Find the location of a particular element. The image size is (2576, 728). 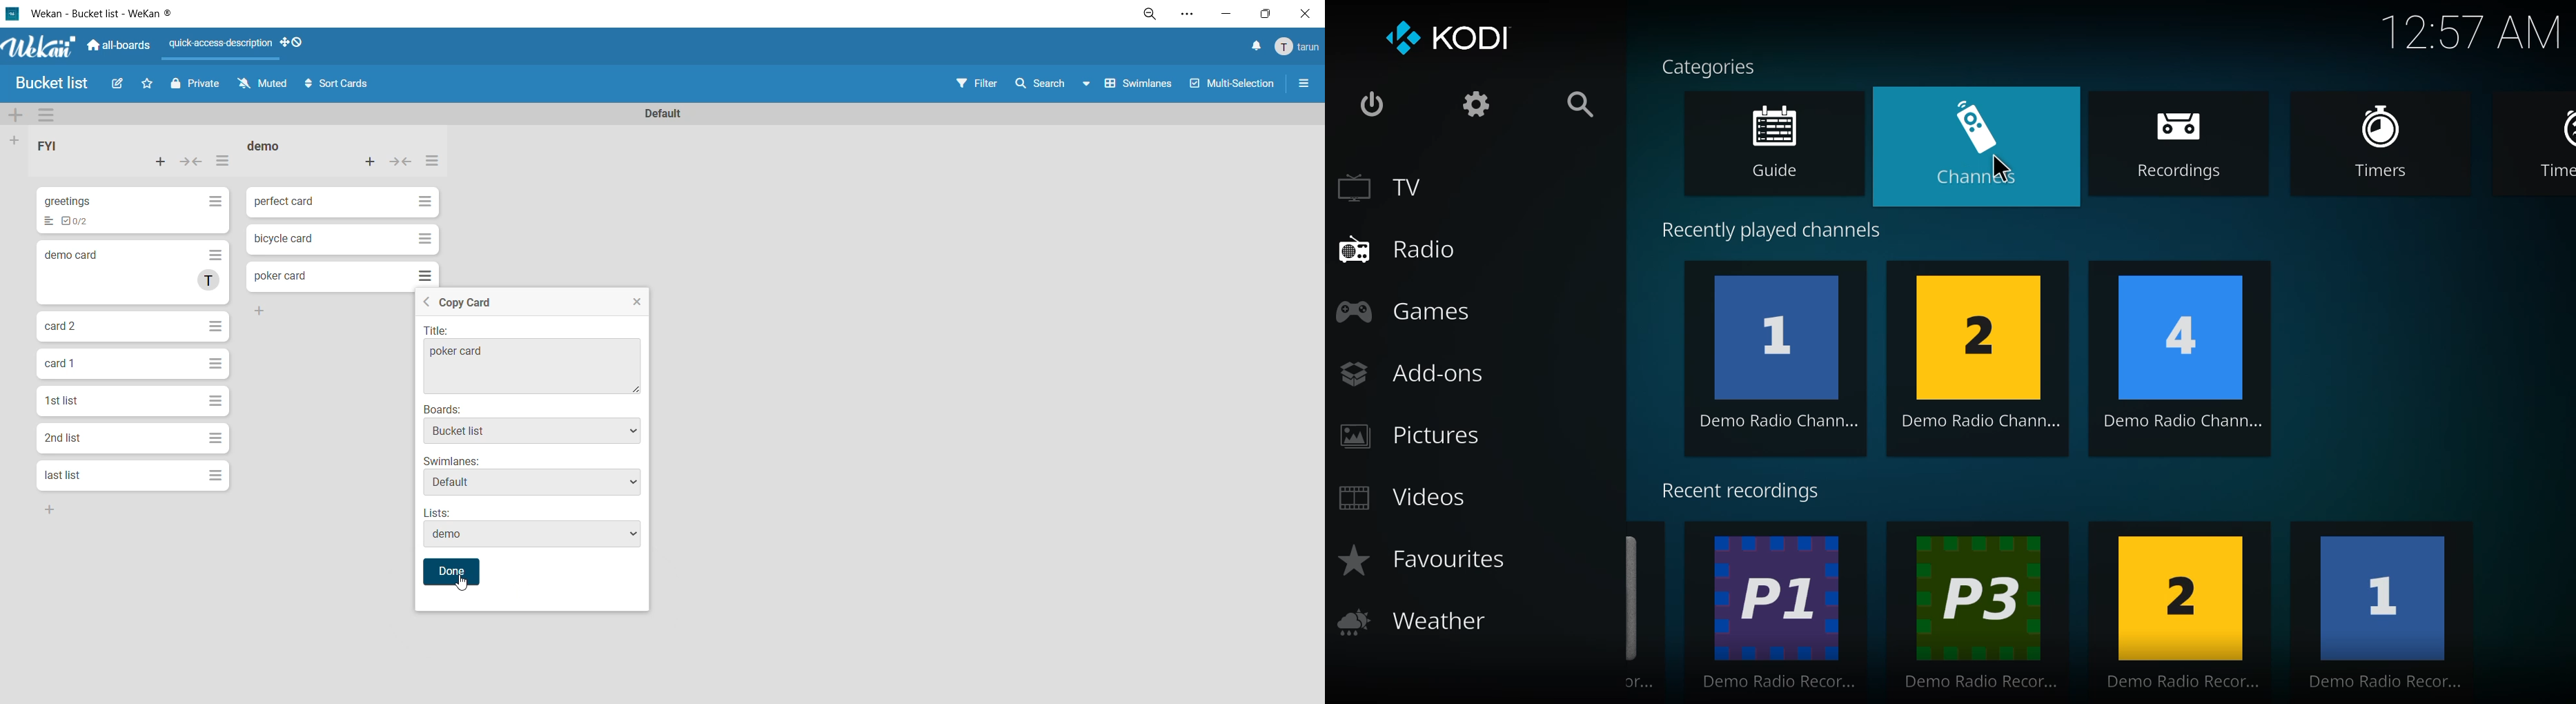

Hamburger is located at coordinates (213, 436).